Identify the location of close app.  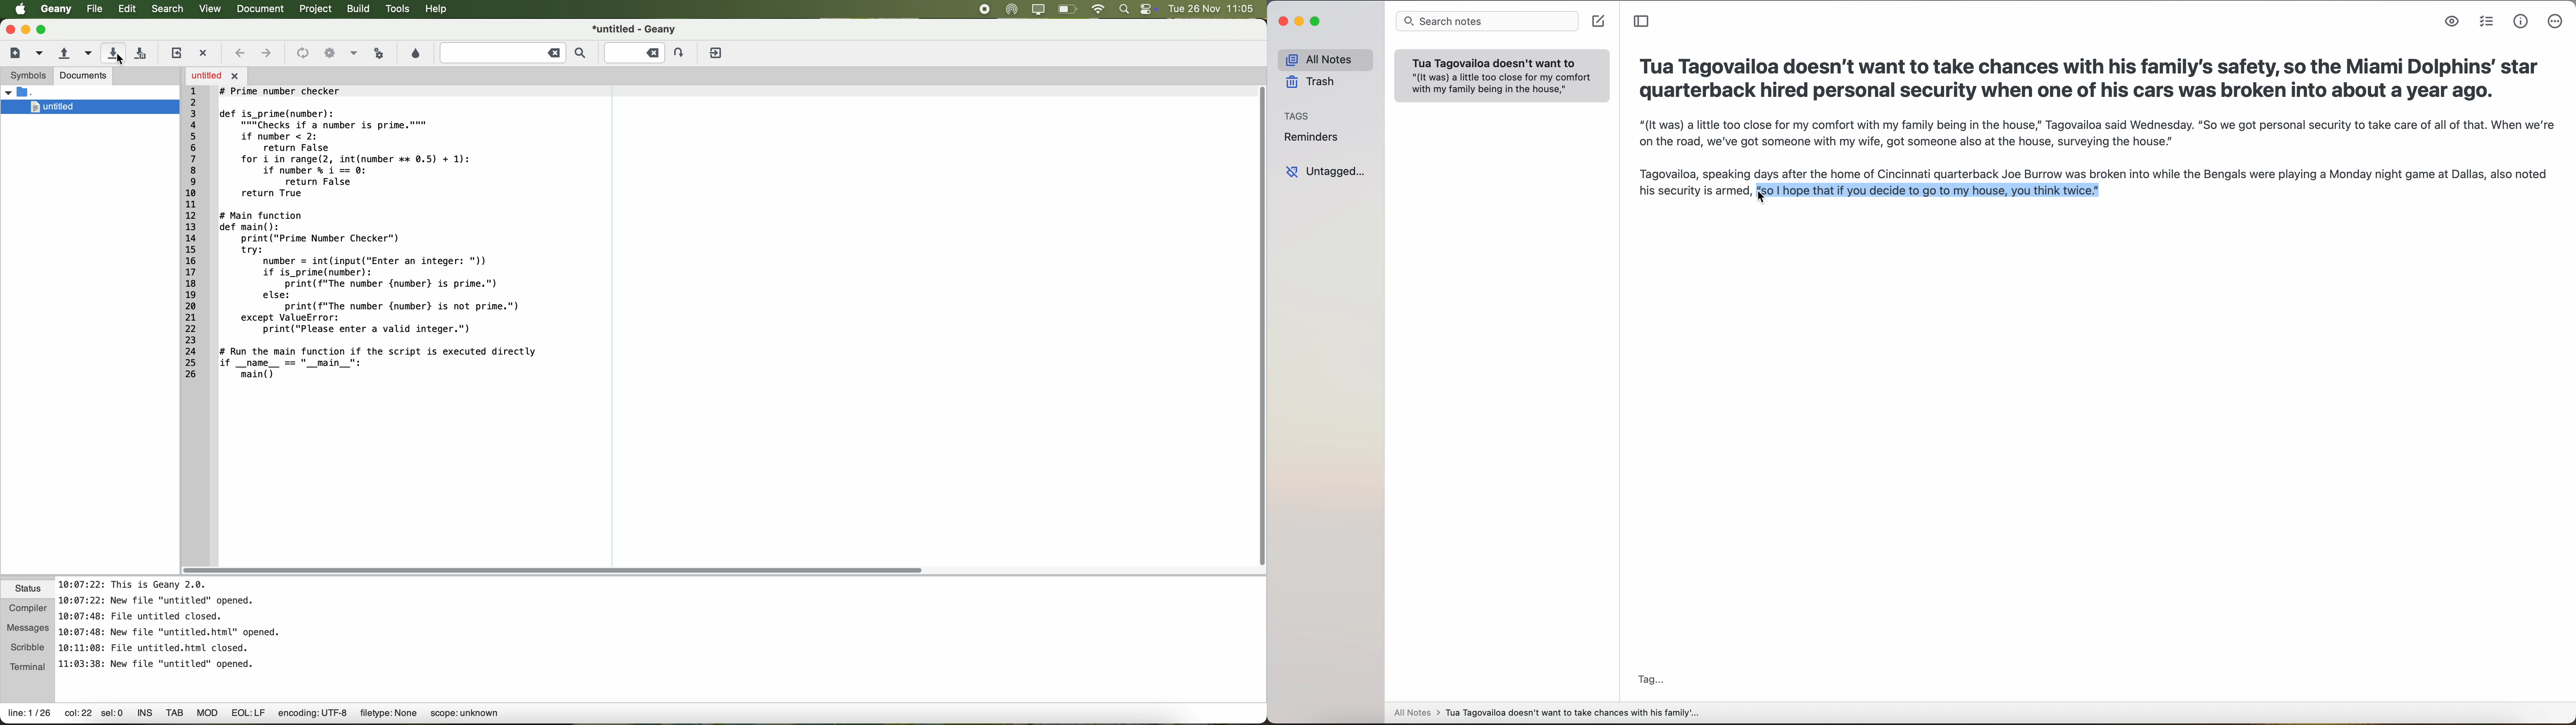
(1281, 23).